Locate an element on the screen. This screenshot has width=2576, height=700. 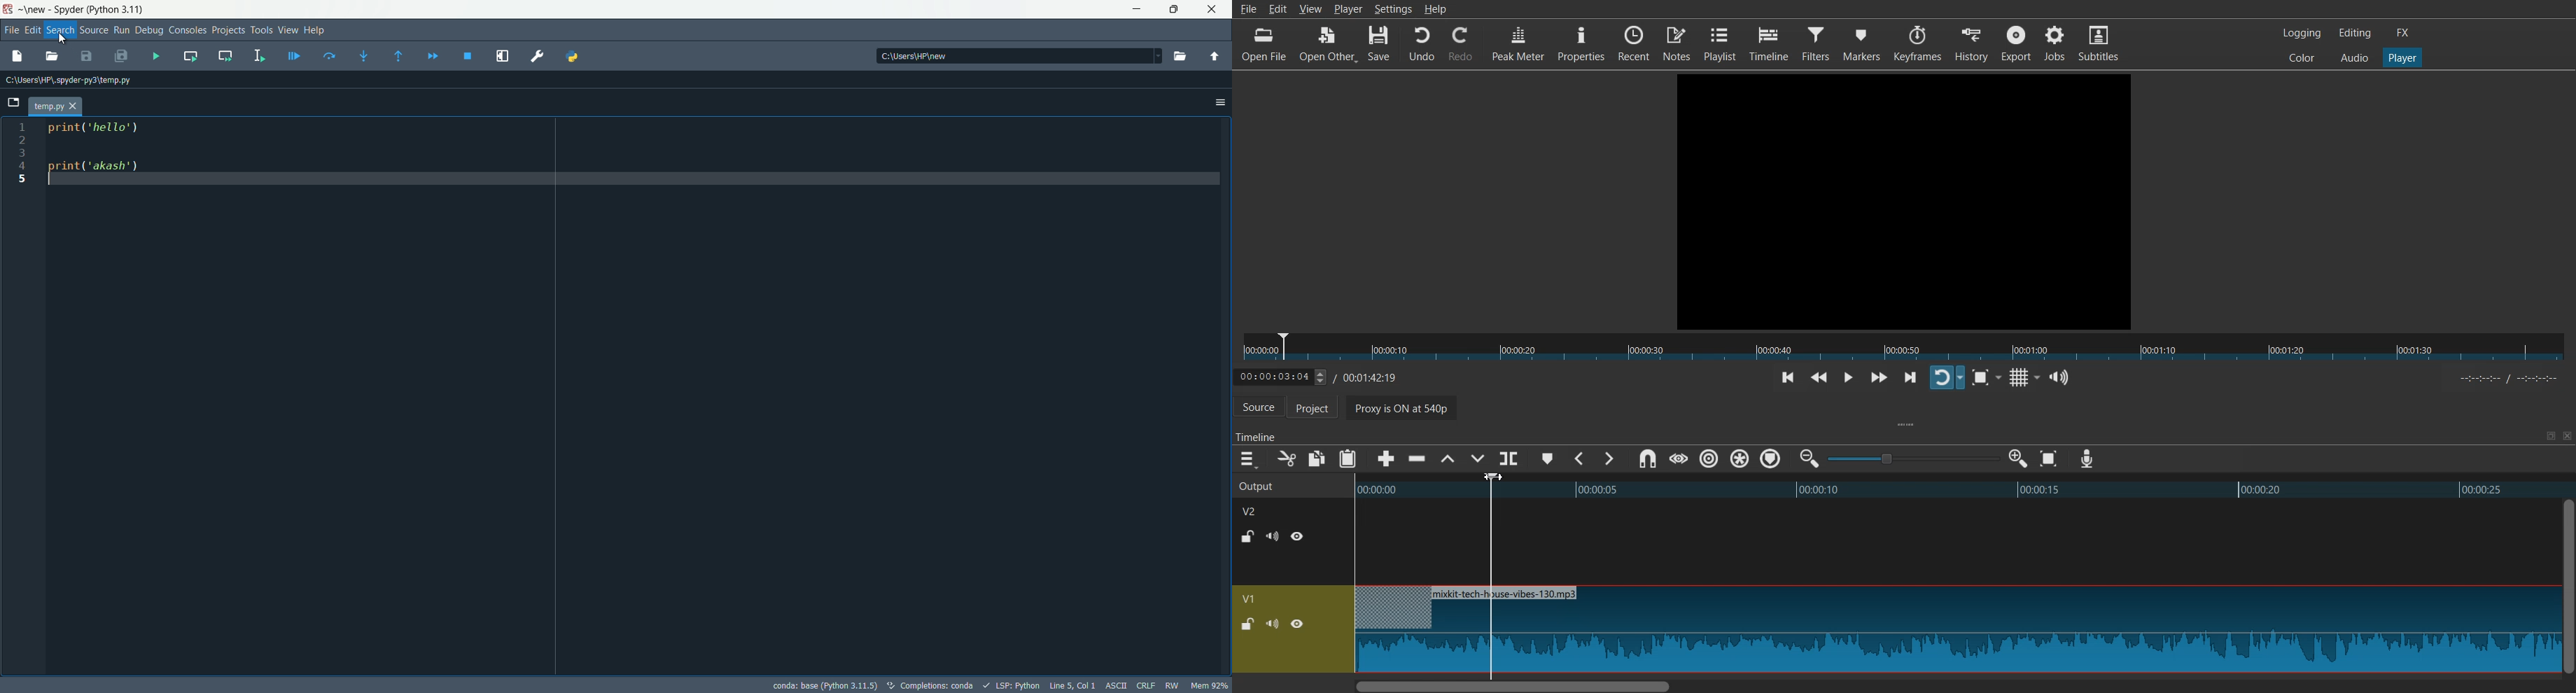
app icon is located at coordinates (9, 10).